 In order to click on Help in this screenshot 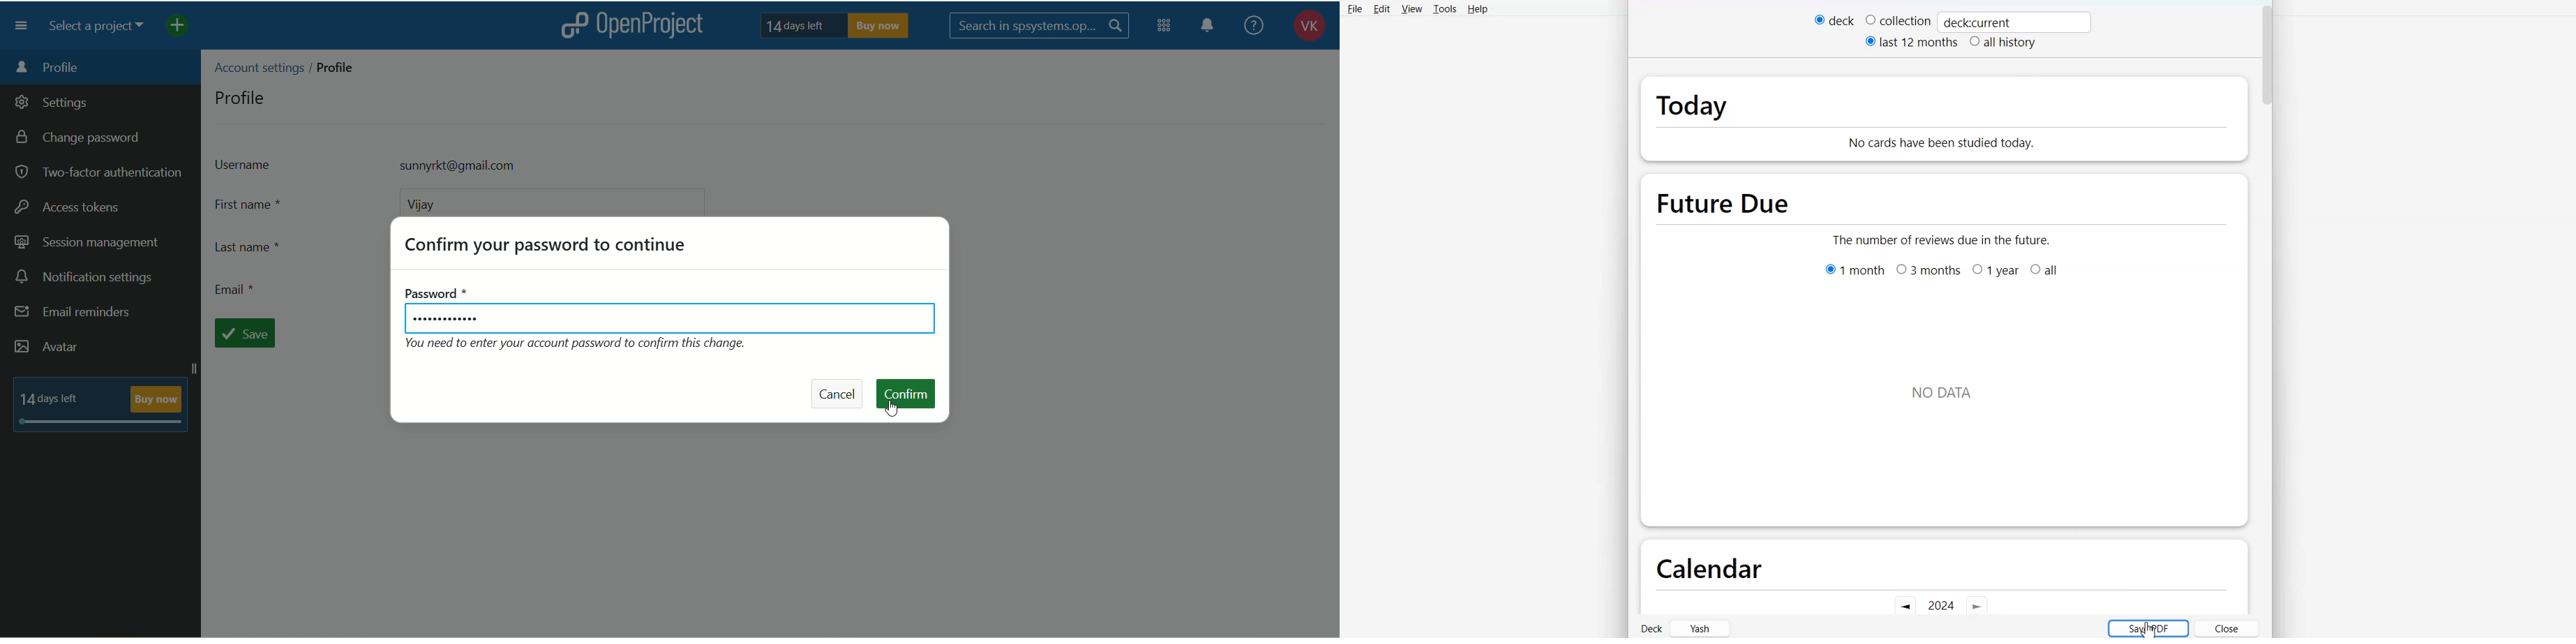, I will do `click(1477, 9)`.